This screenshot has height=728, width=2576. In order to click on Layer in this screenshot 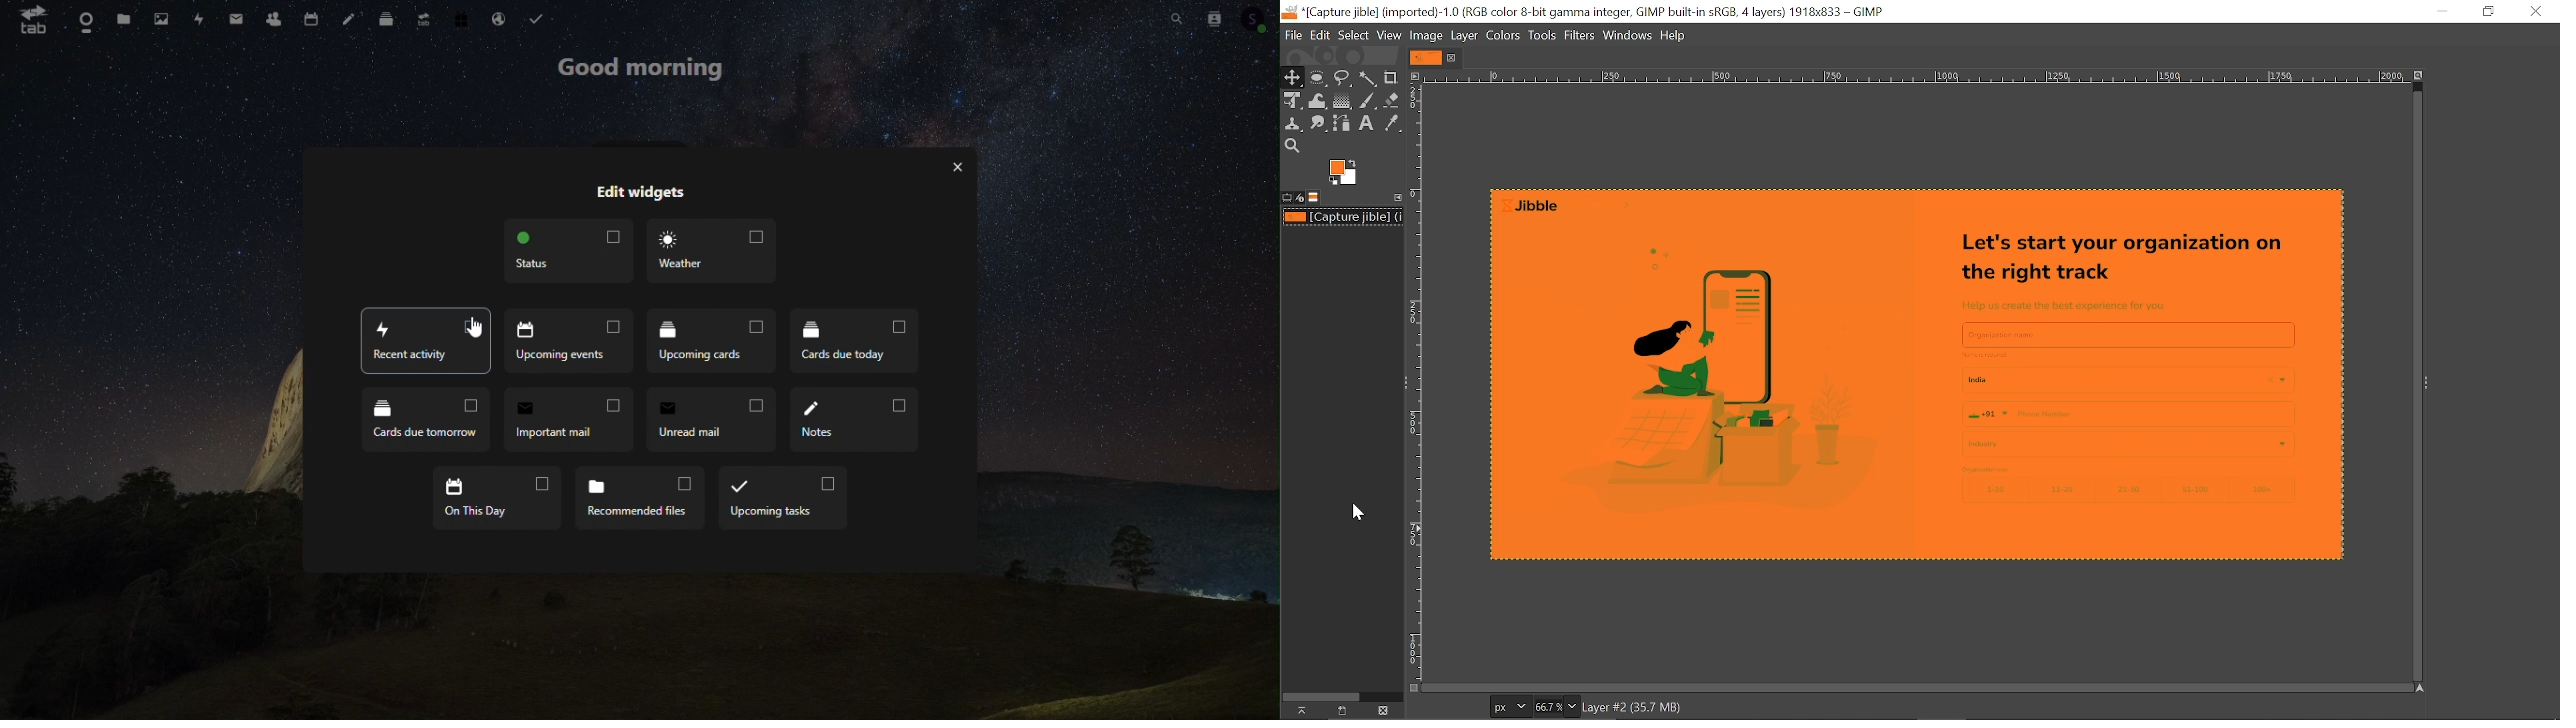, I will do `click(1466, 34)`.